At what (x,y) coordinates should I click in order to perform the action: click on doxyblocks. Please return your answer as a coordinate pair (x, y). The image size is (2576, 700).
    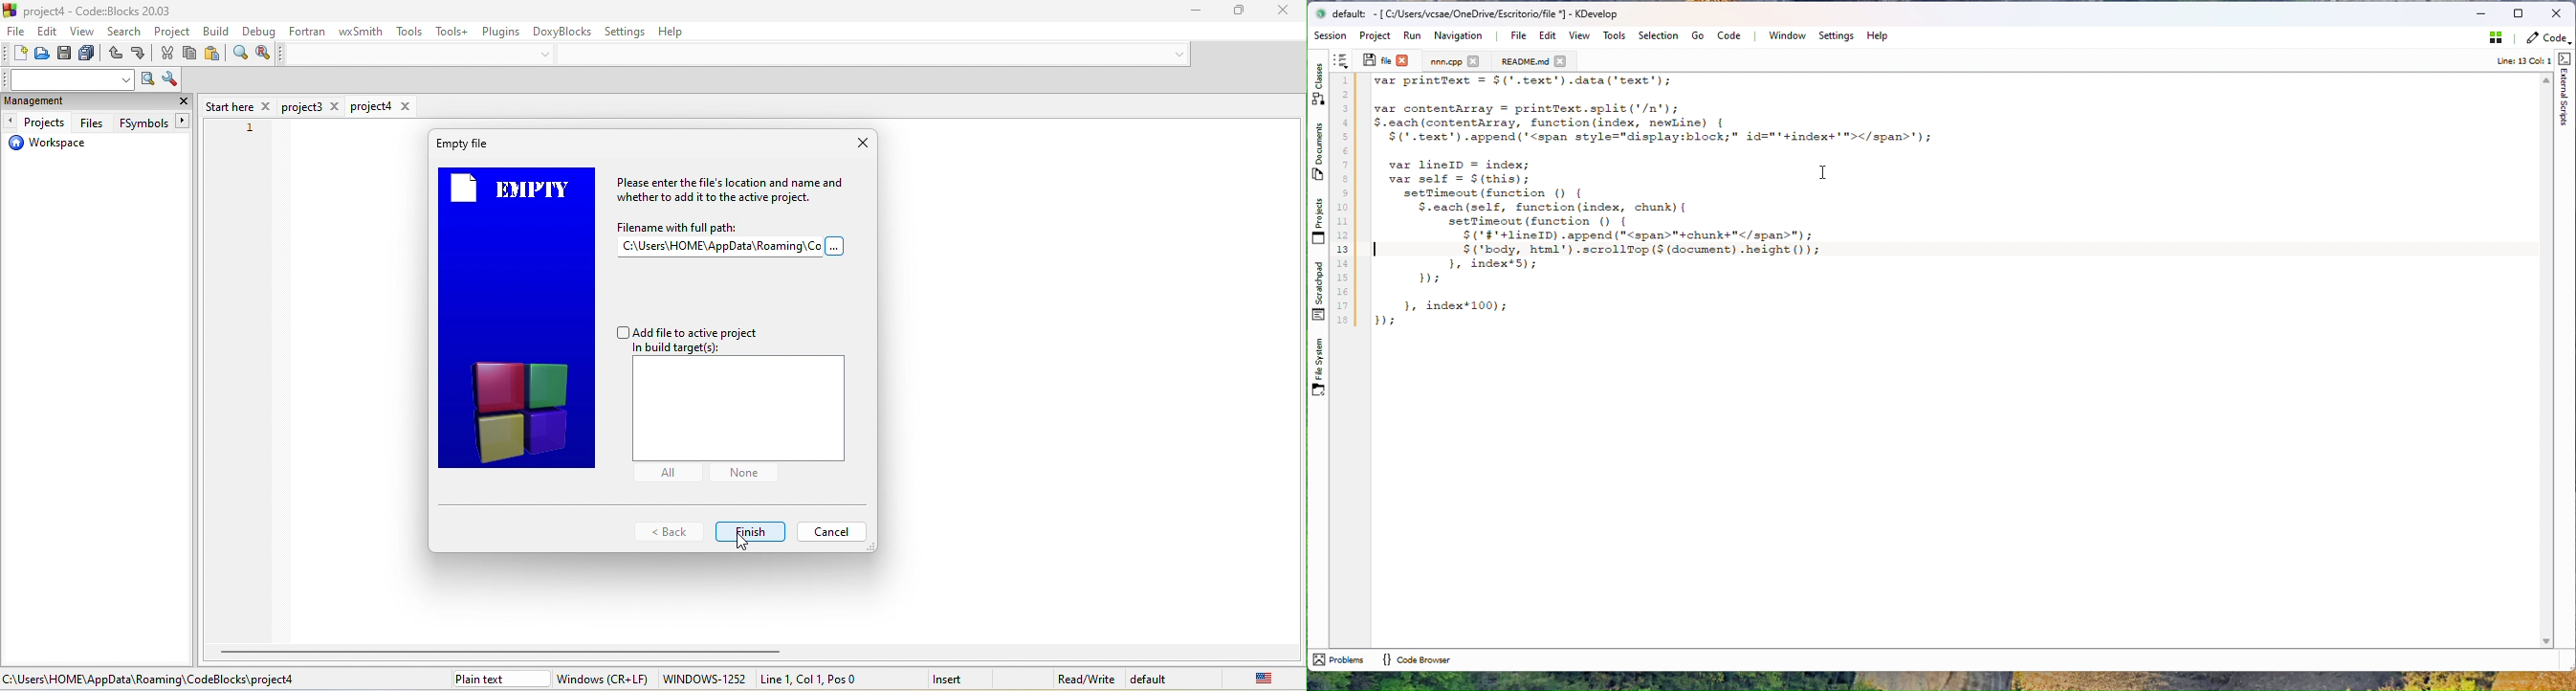
    Looking at the image, I should click on (562, 30).